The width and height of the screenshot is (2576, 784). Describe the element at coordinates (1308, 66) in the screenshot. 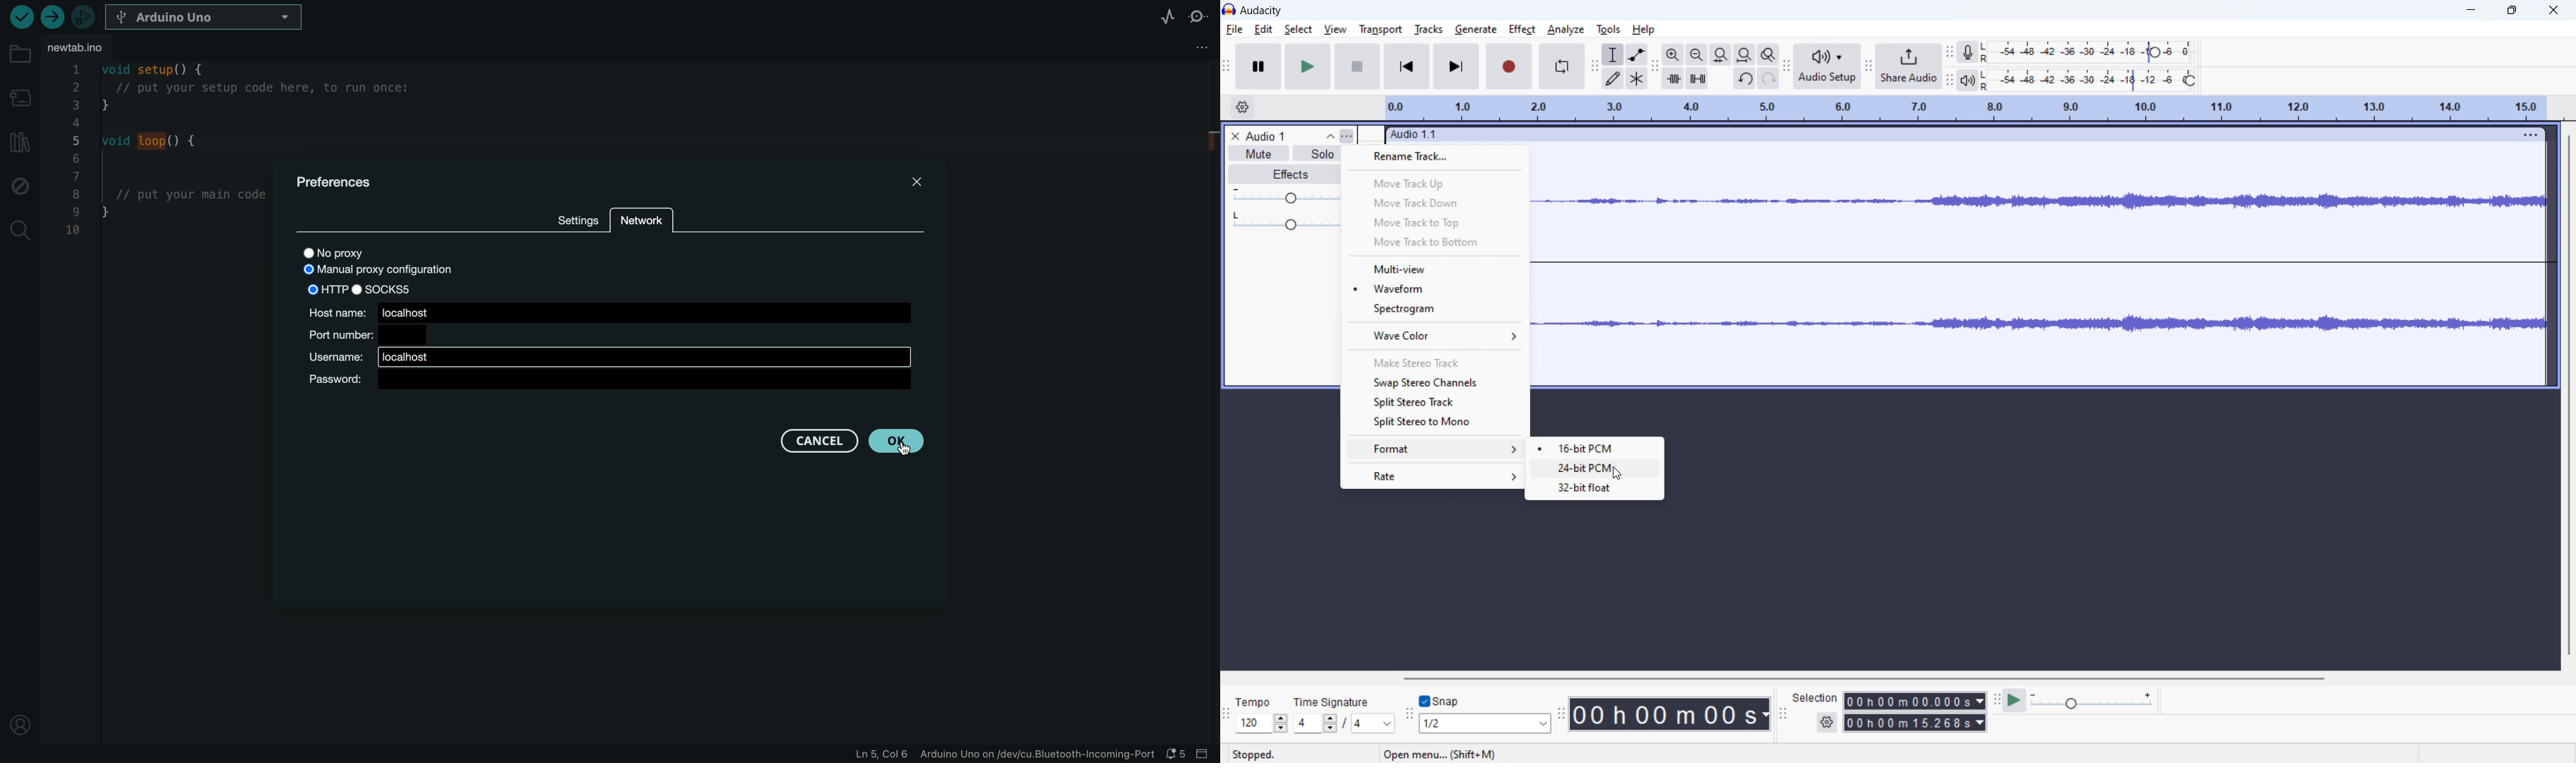

I see `play` at that location.